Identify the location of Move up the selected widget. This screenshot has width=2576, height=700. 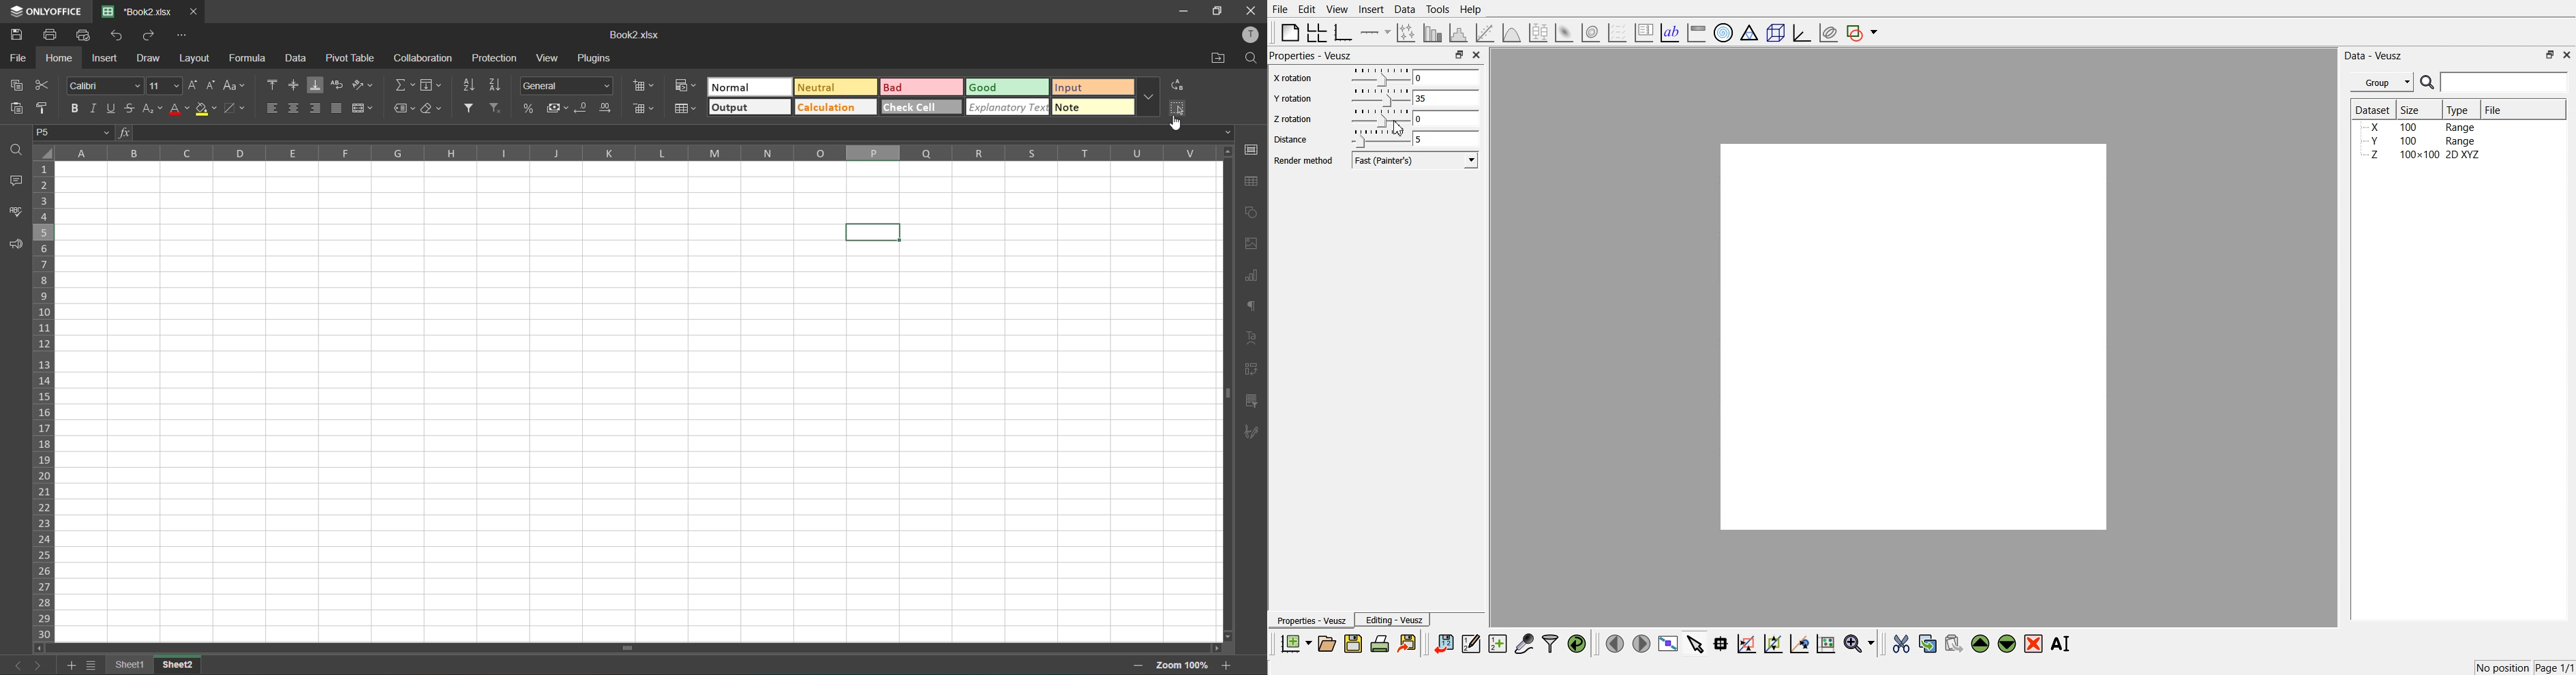
(1981, 644).